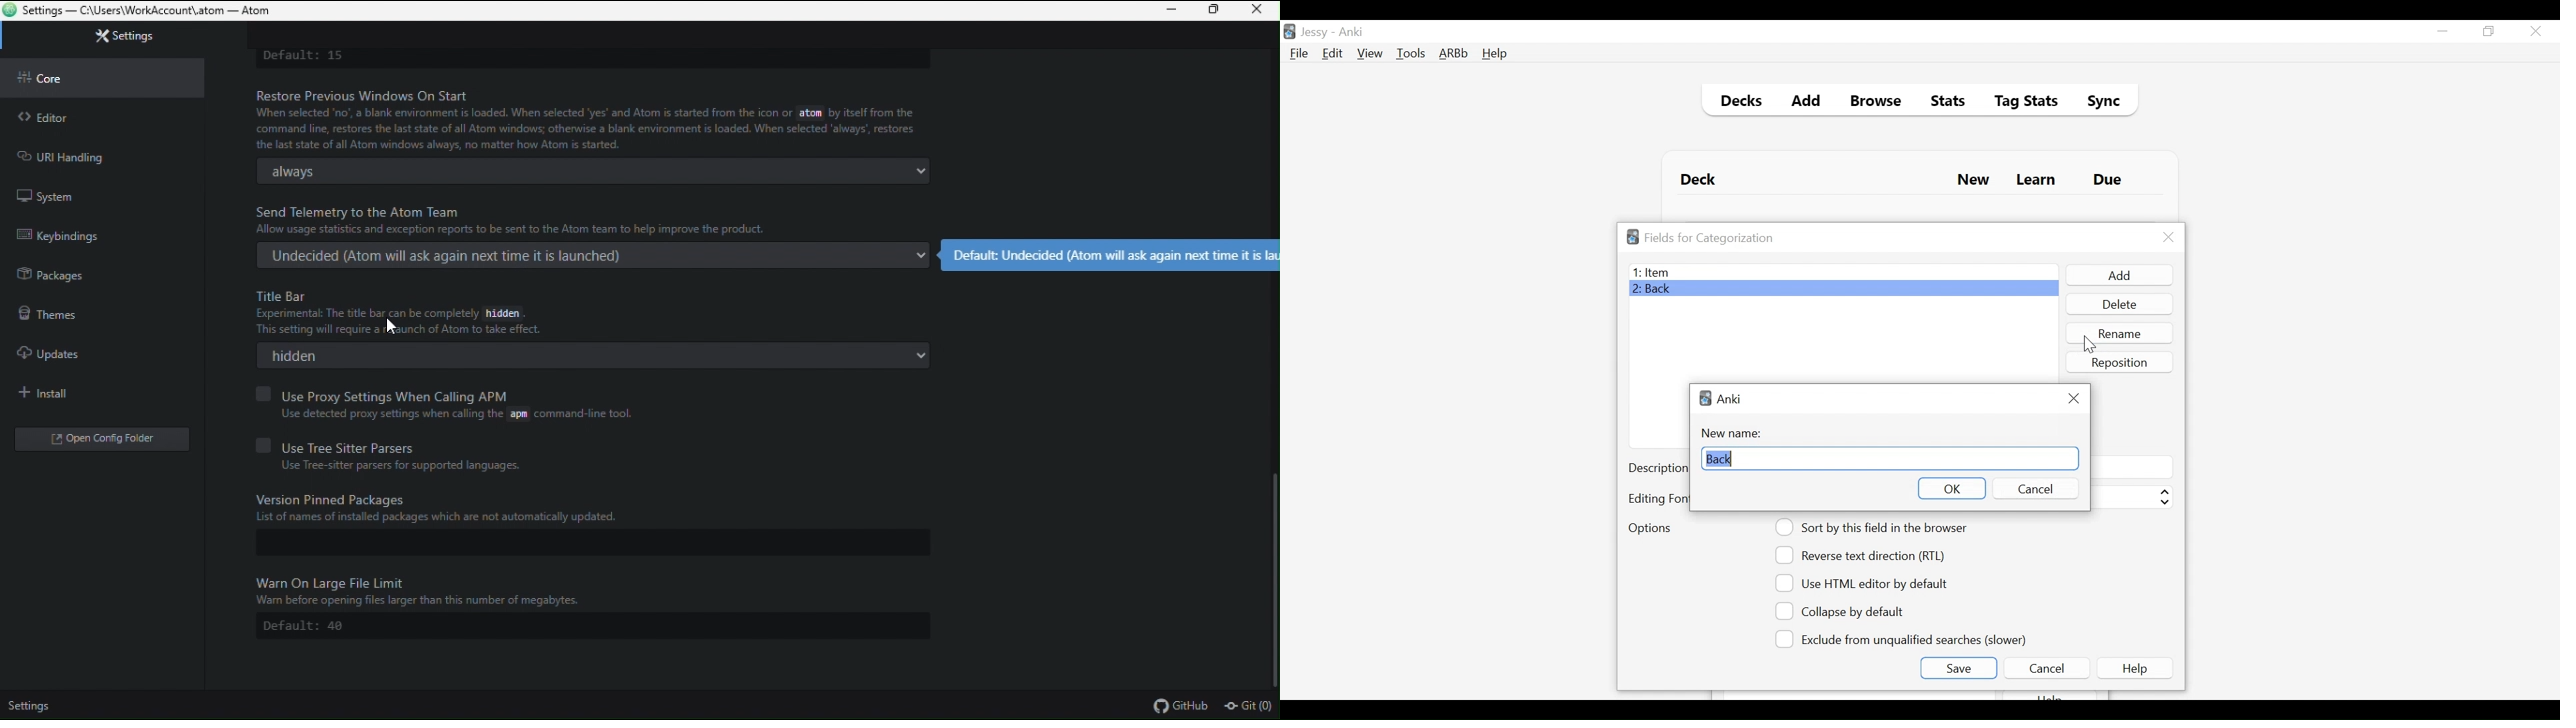  What do you see at coordinates (2131, 497) in the screenshot?
I see `Adjust Font Size` at bounding box center [2131, 497].